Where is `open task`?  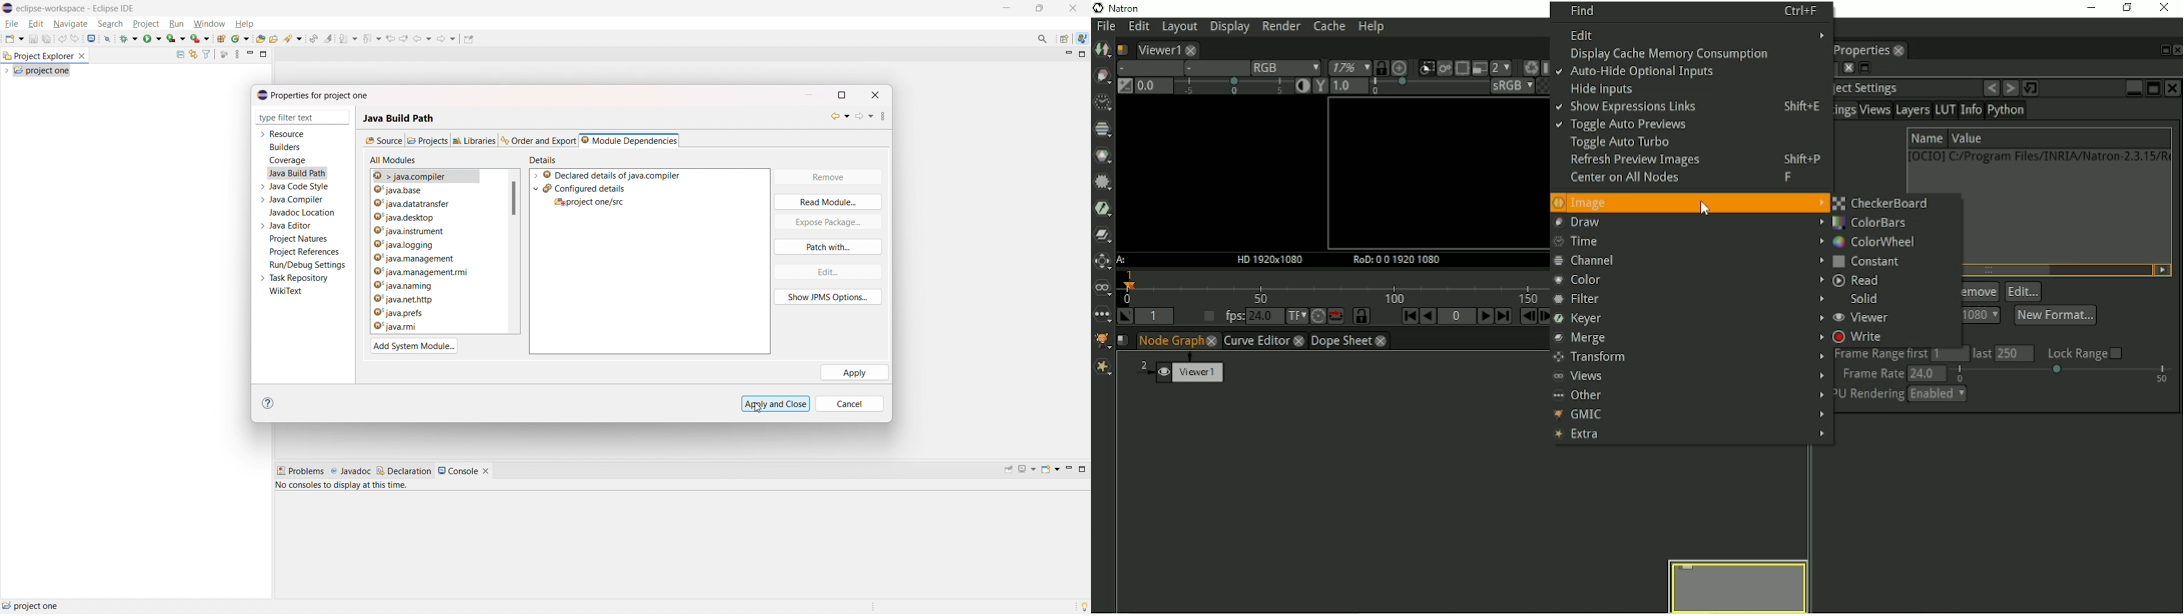 open task is located at coordinates (274, 38).